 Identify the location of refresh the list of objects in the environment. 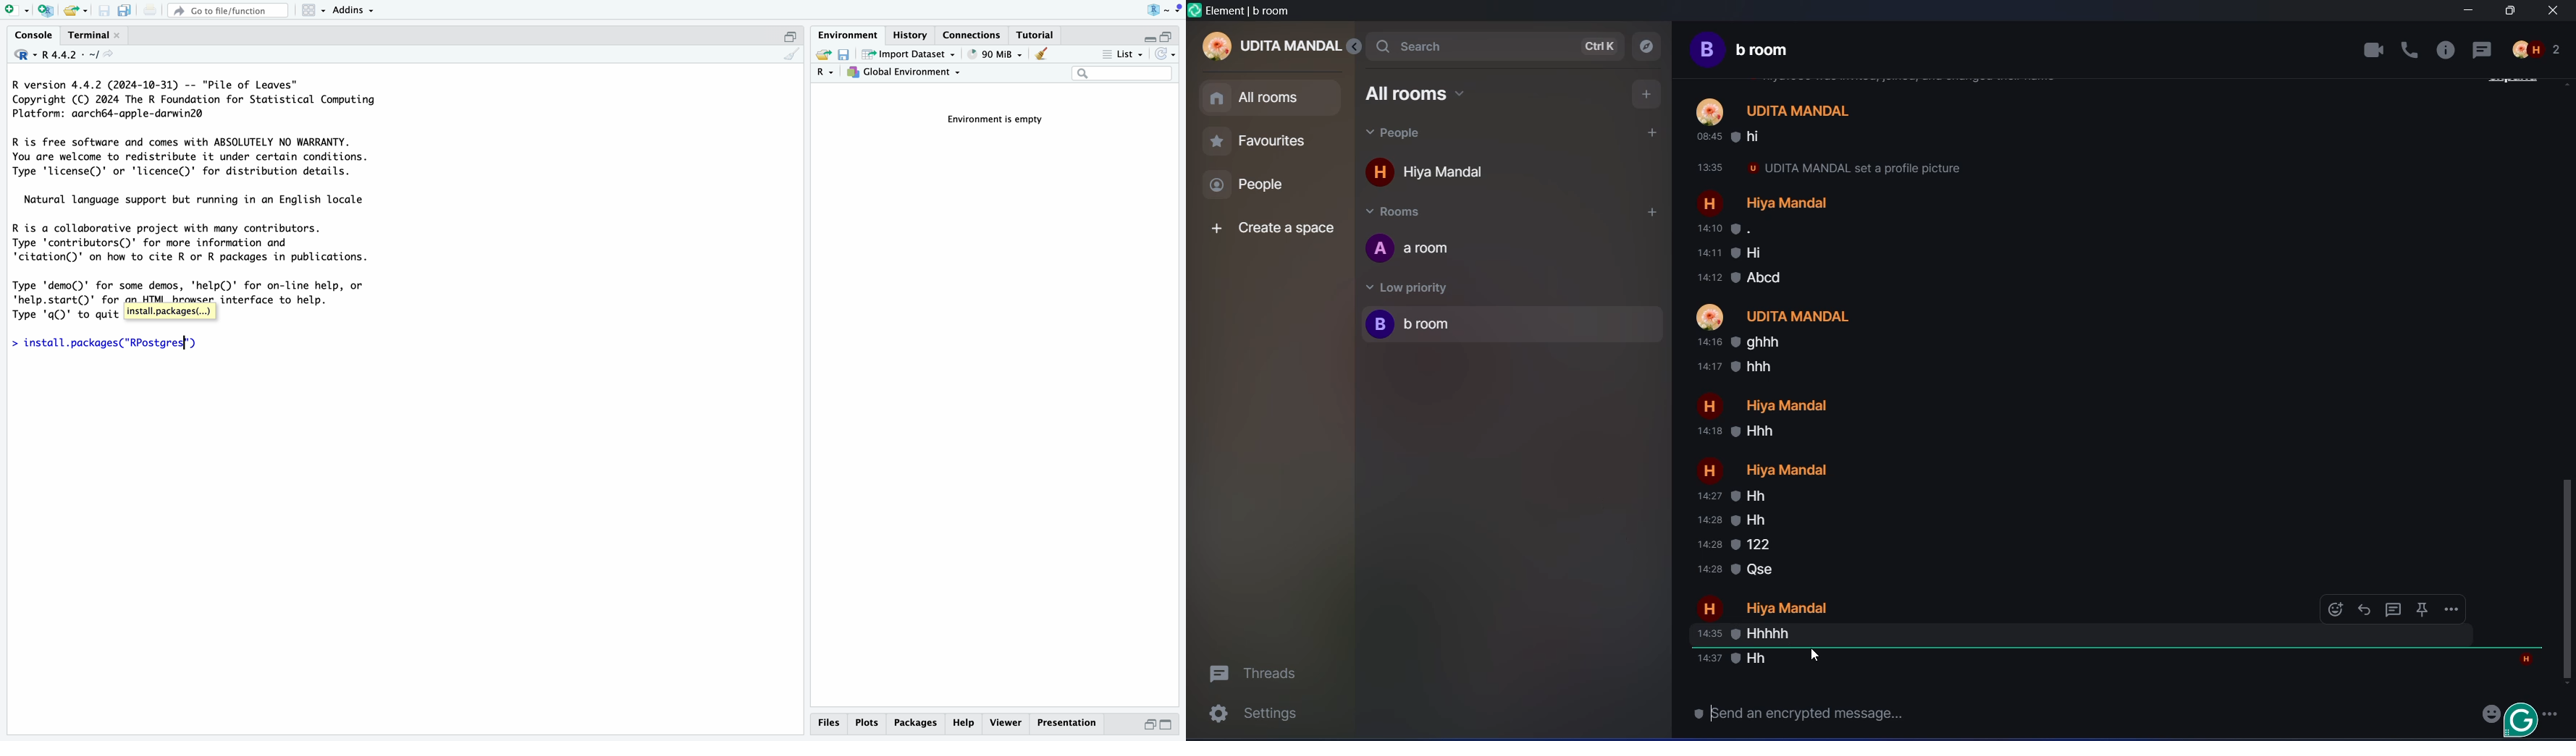
(1167, 56).